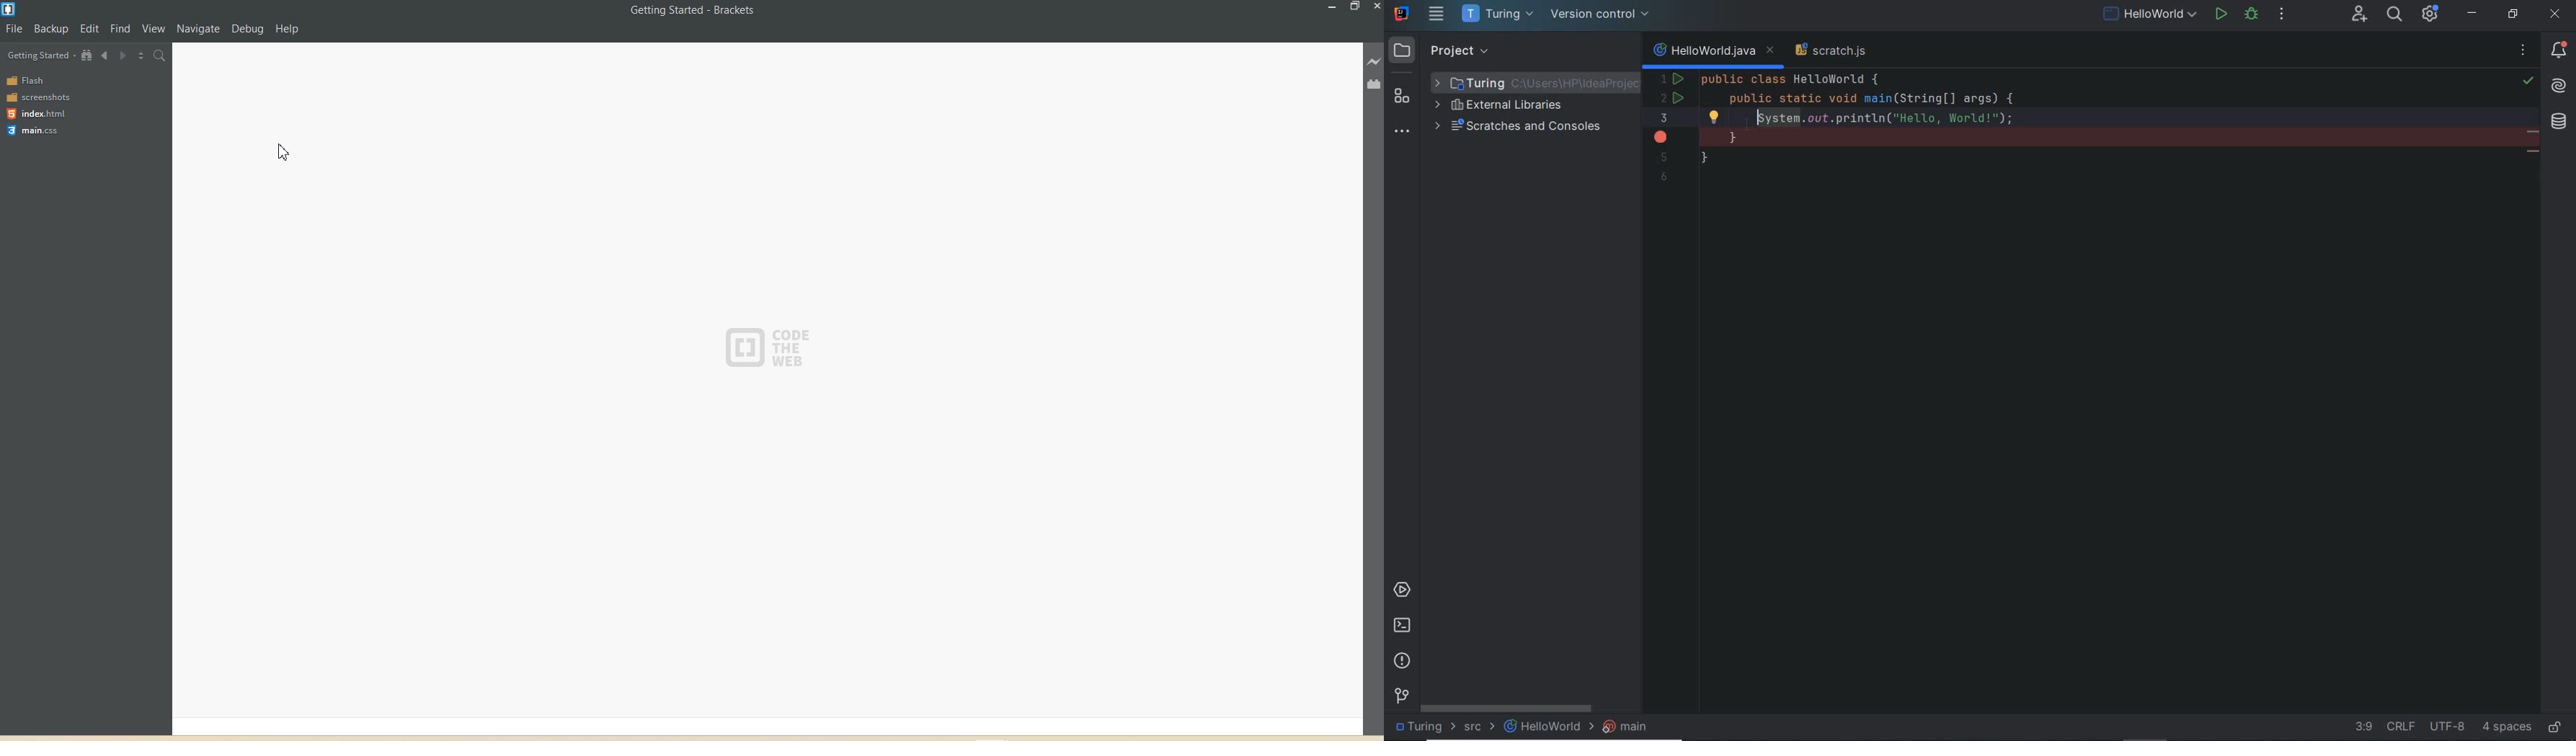  What do you see at coordinates (1739, 126) in the screenshot?
I see `cursor` at bounding box center [1739, 126].